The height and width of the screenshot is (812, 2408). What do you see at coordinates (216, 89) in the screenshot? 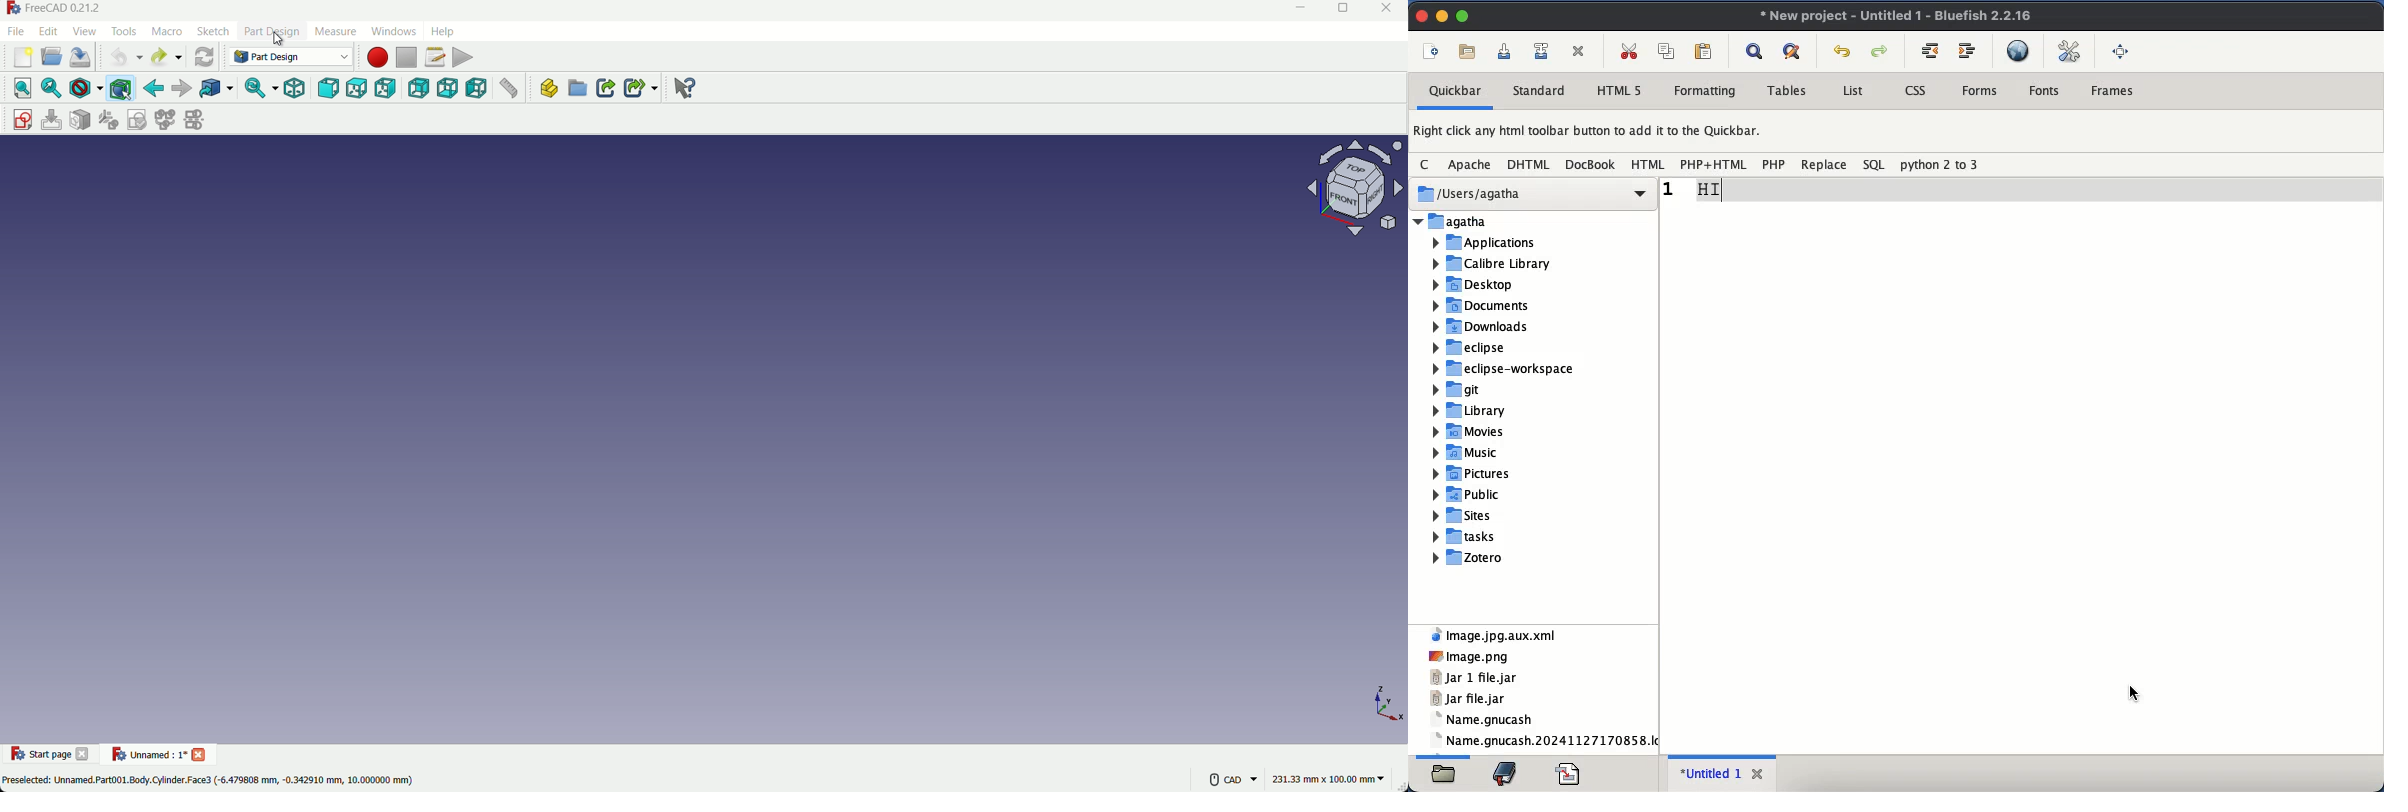
I see `link object` at bounding box center [216, 89].